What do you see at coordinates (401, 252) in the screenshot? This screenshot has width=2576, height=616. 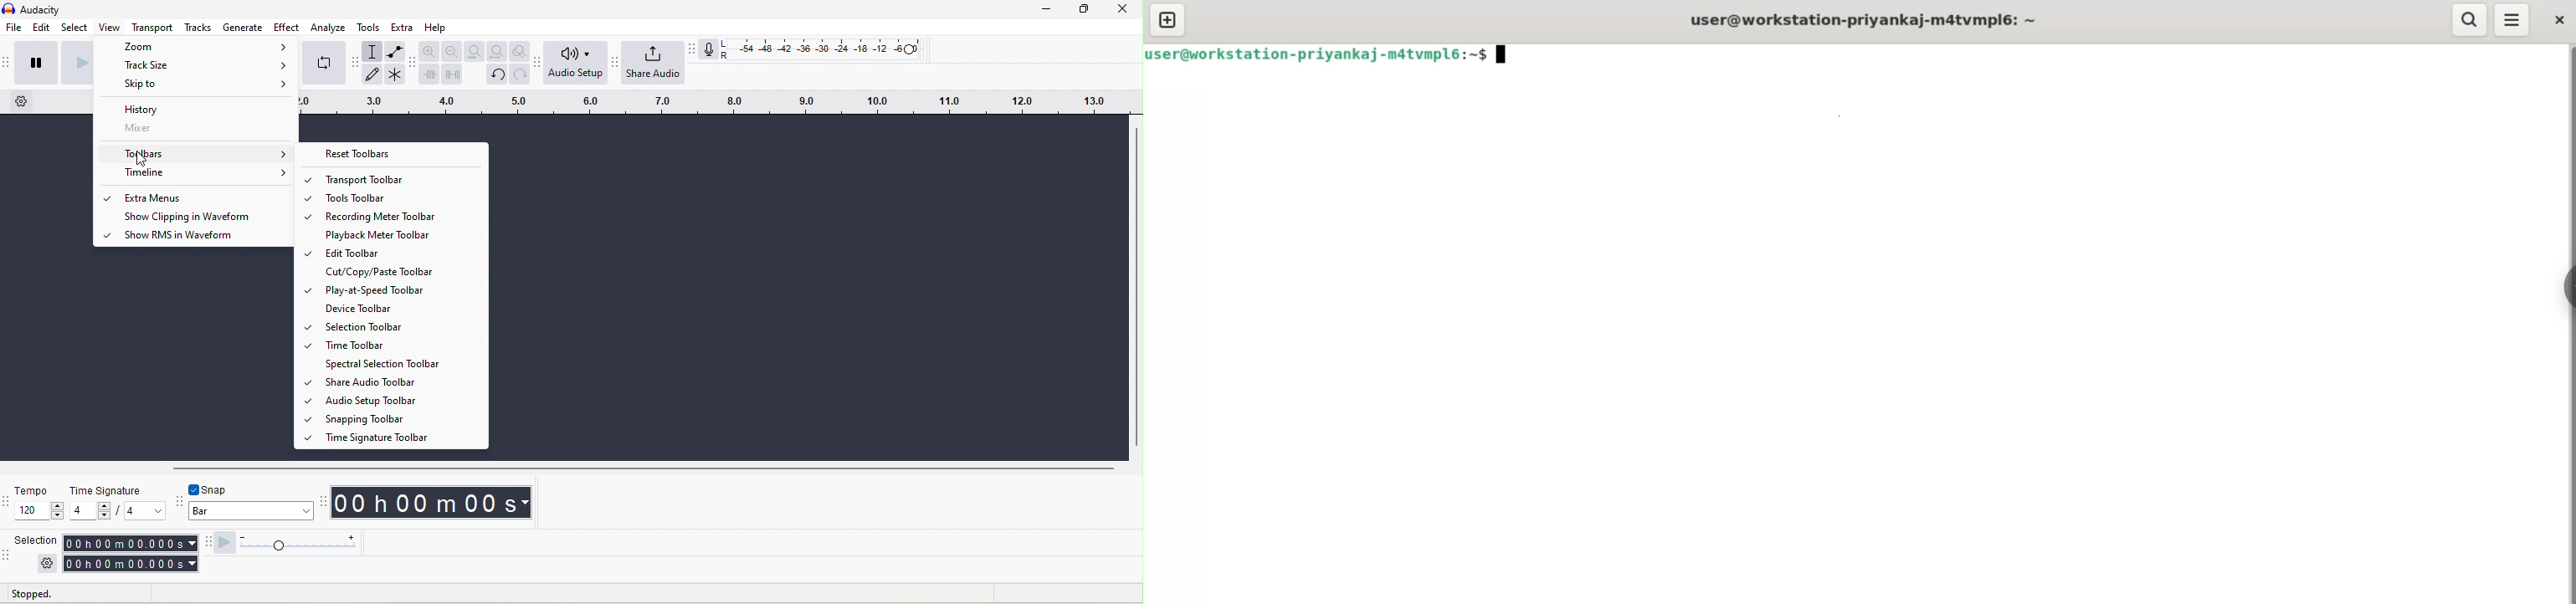 I see `Edit toolbar` at bounding box center [401, 252].